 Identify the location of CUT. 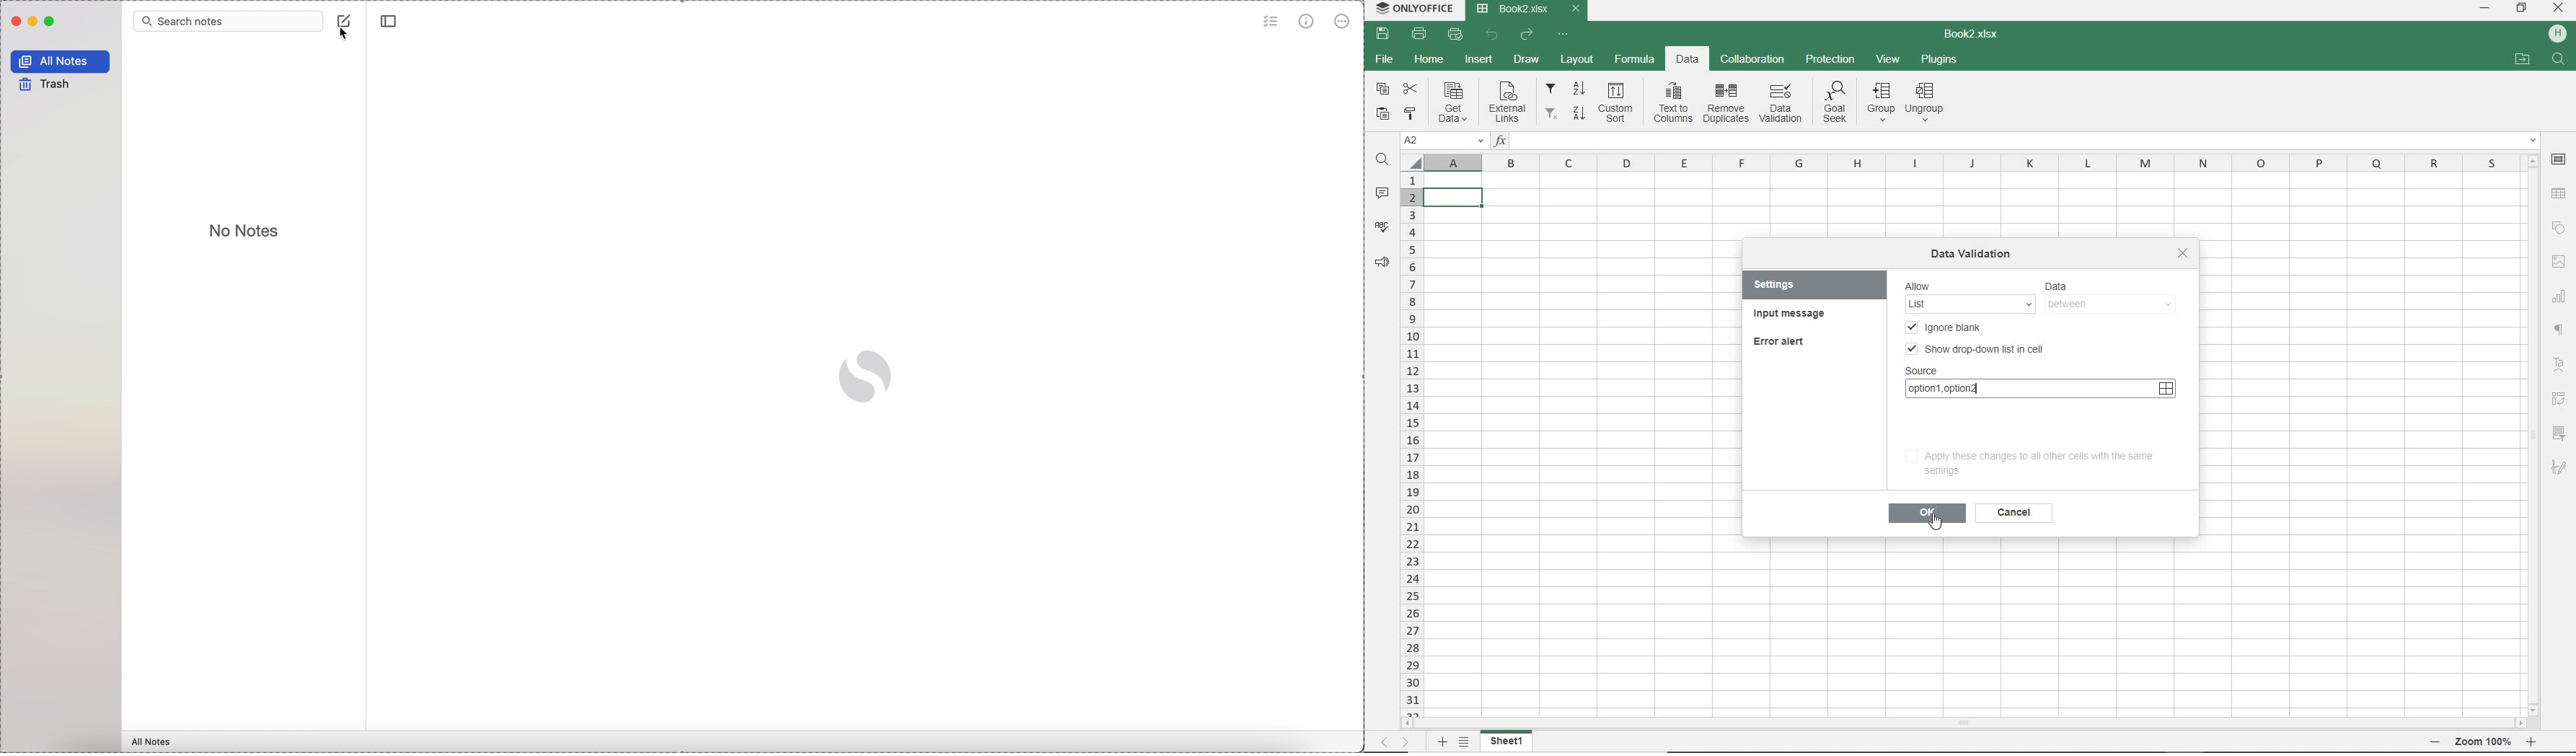
(1411, 89).